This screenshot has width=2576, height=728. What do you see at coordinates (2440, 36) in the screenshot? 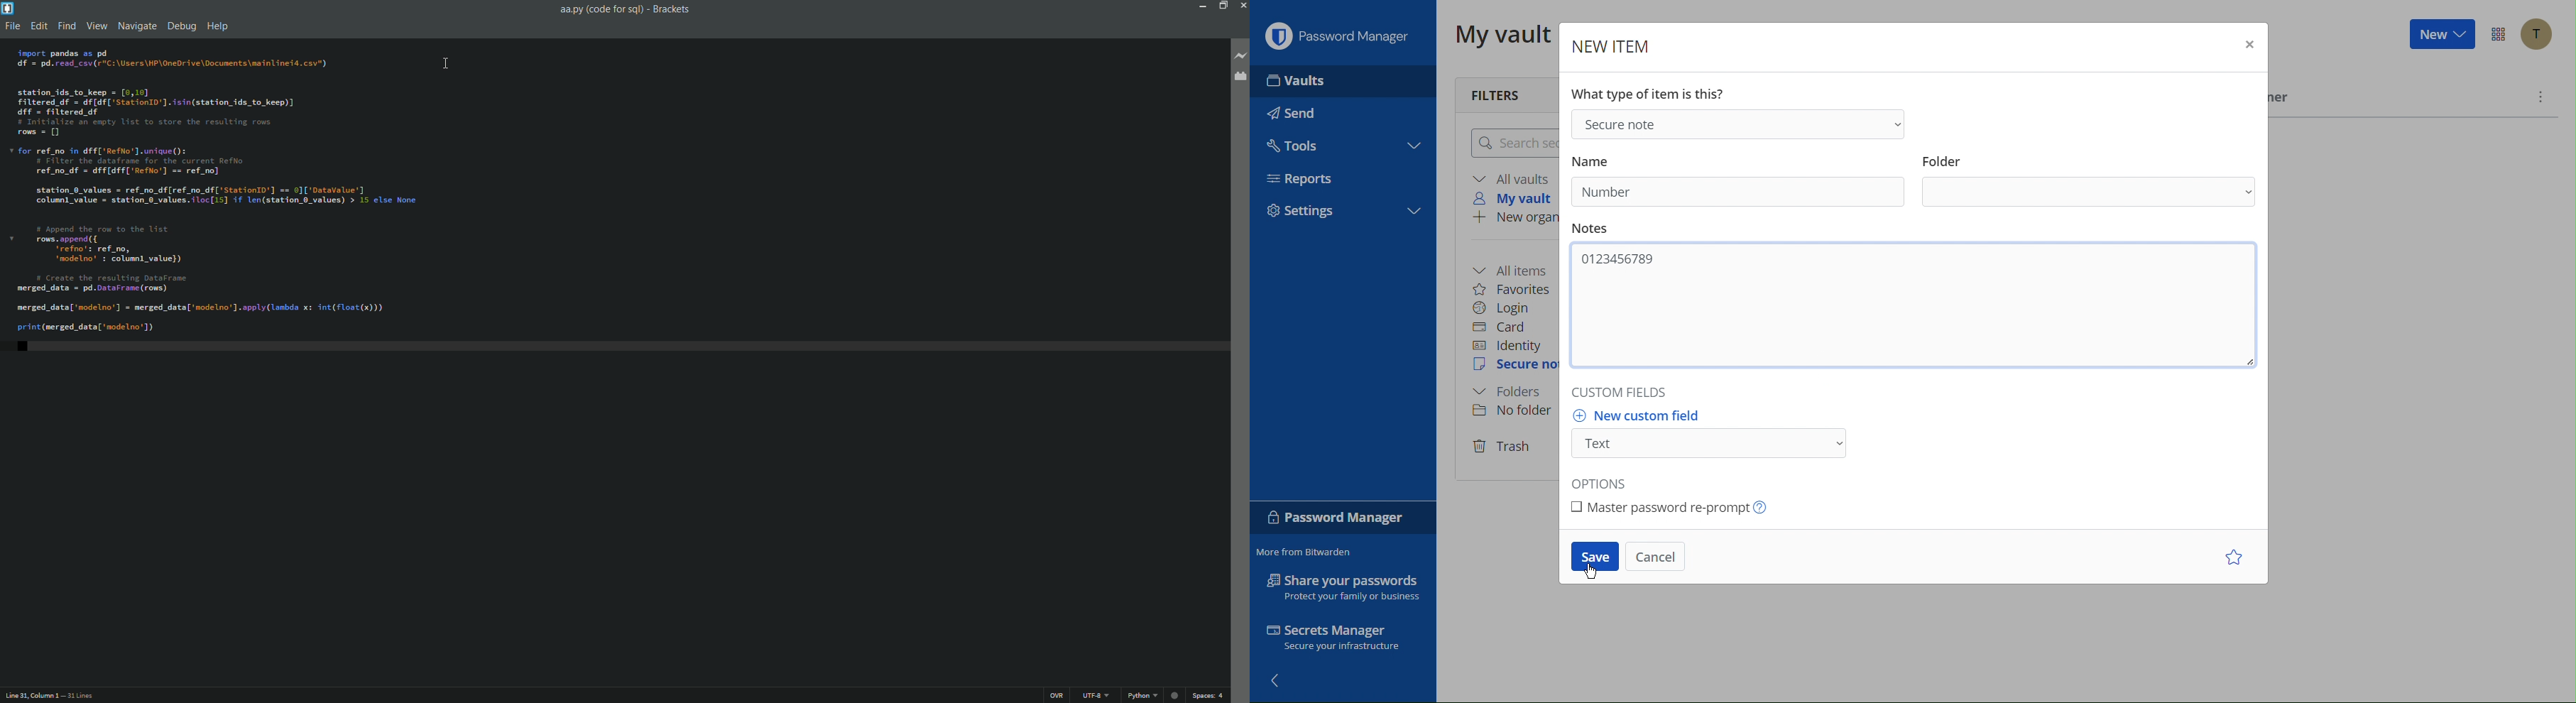
I see `New` at bounding box center [2440, 36].